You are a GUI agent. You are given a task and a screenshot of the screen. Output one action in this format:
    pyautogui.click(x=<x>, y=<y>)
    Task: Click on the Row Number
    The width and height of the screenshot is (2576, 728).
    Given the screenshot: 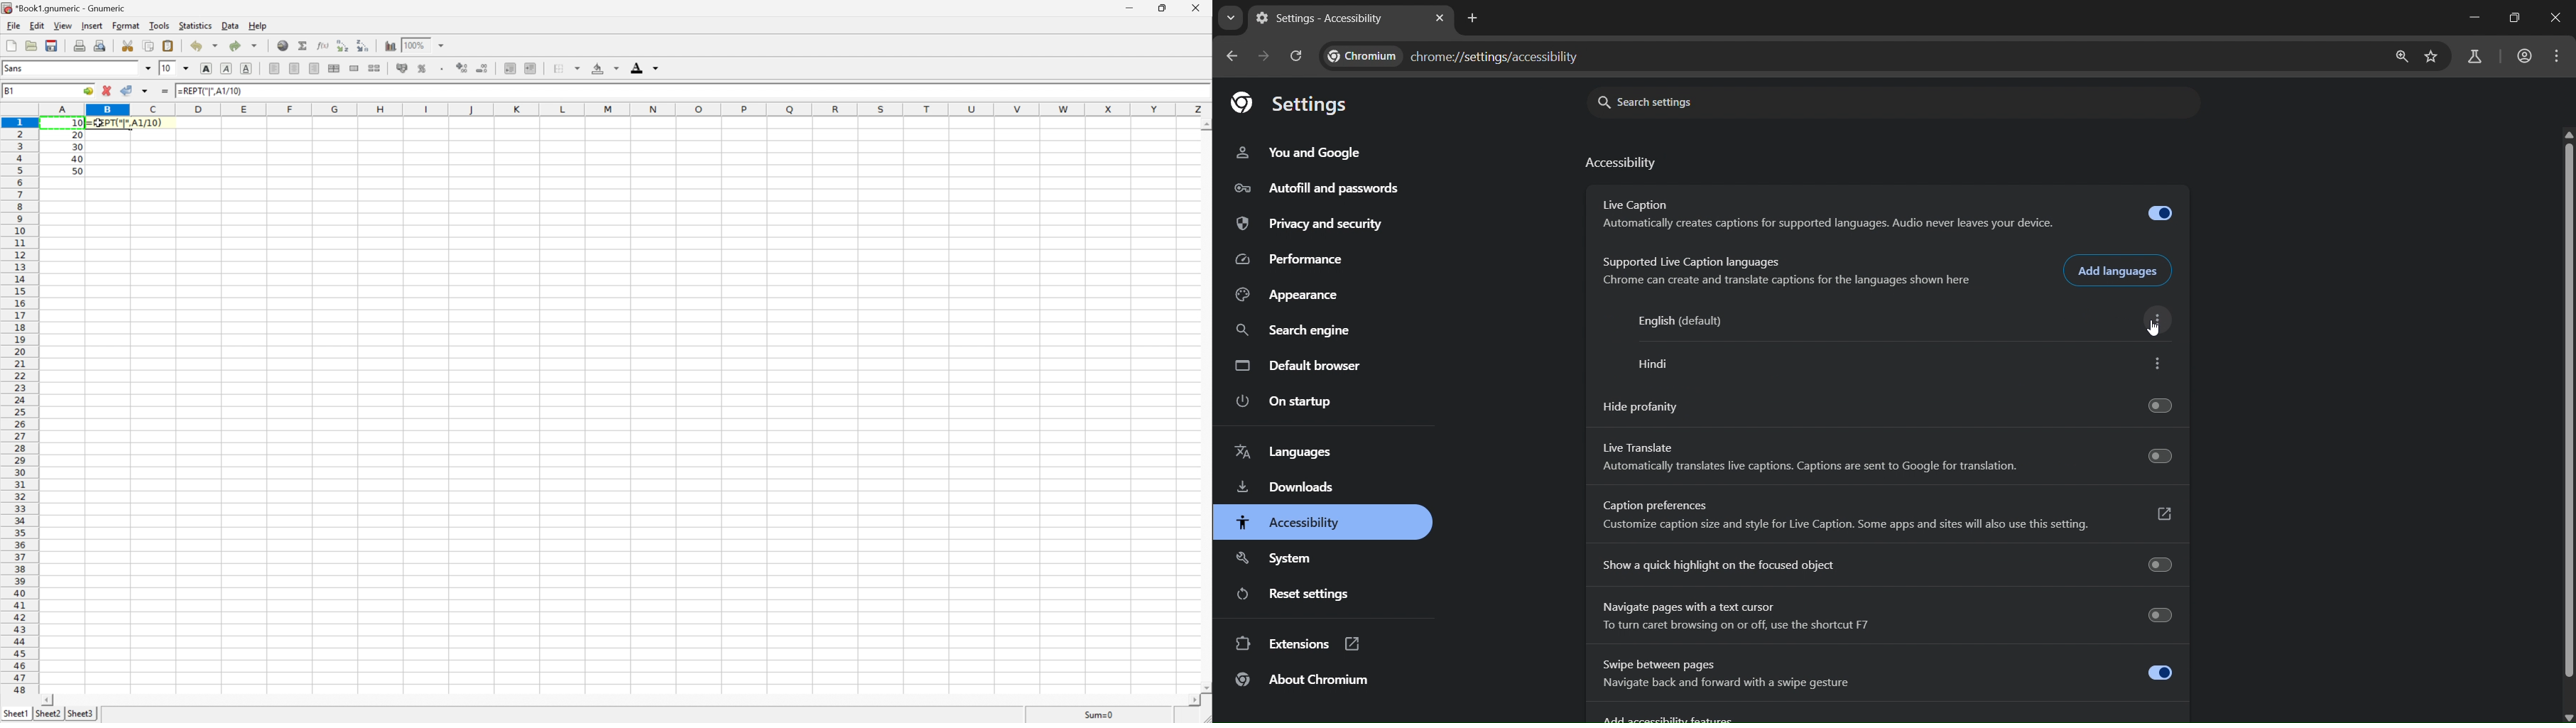 What is the action you would take?
    pyautogui.click(x=19, y=407)
    